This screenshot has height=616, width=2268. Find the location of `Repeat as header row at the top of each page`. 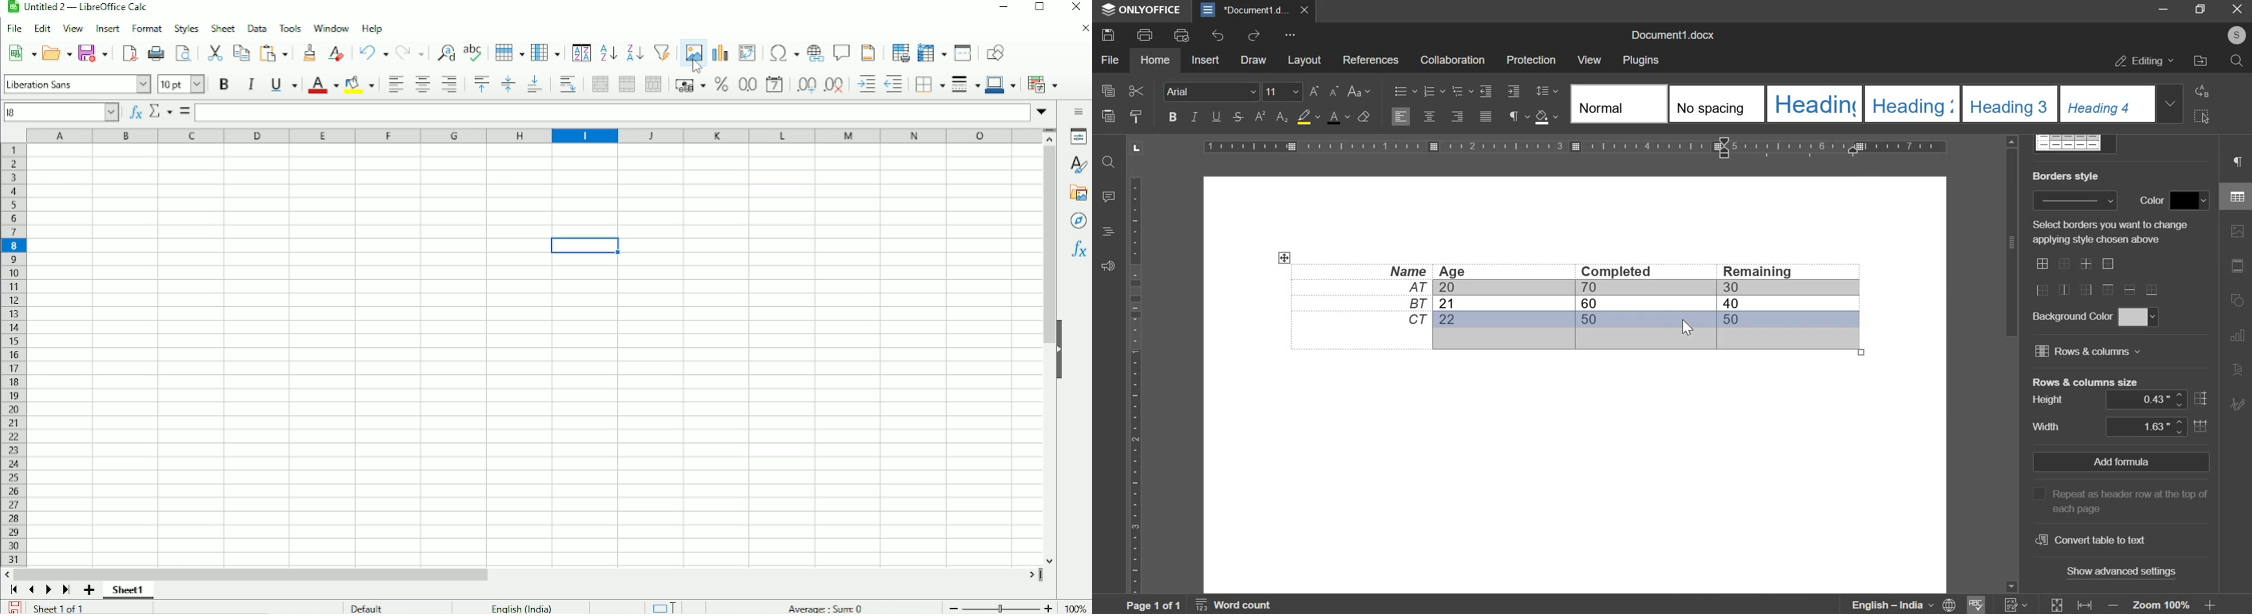

Repeat as header row at the top of each page is located at coordinates (2124, 499).